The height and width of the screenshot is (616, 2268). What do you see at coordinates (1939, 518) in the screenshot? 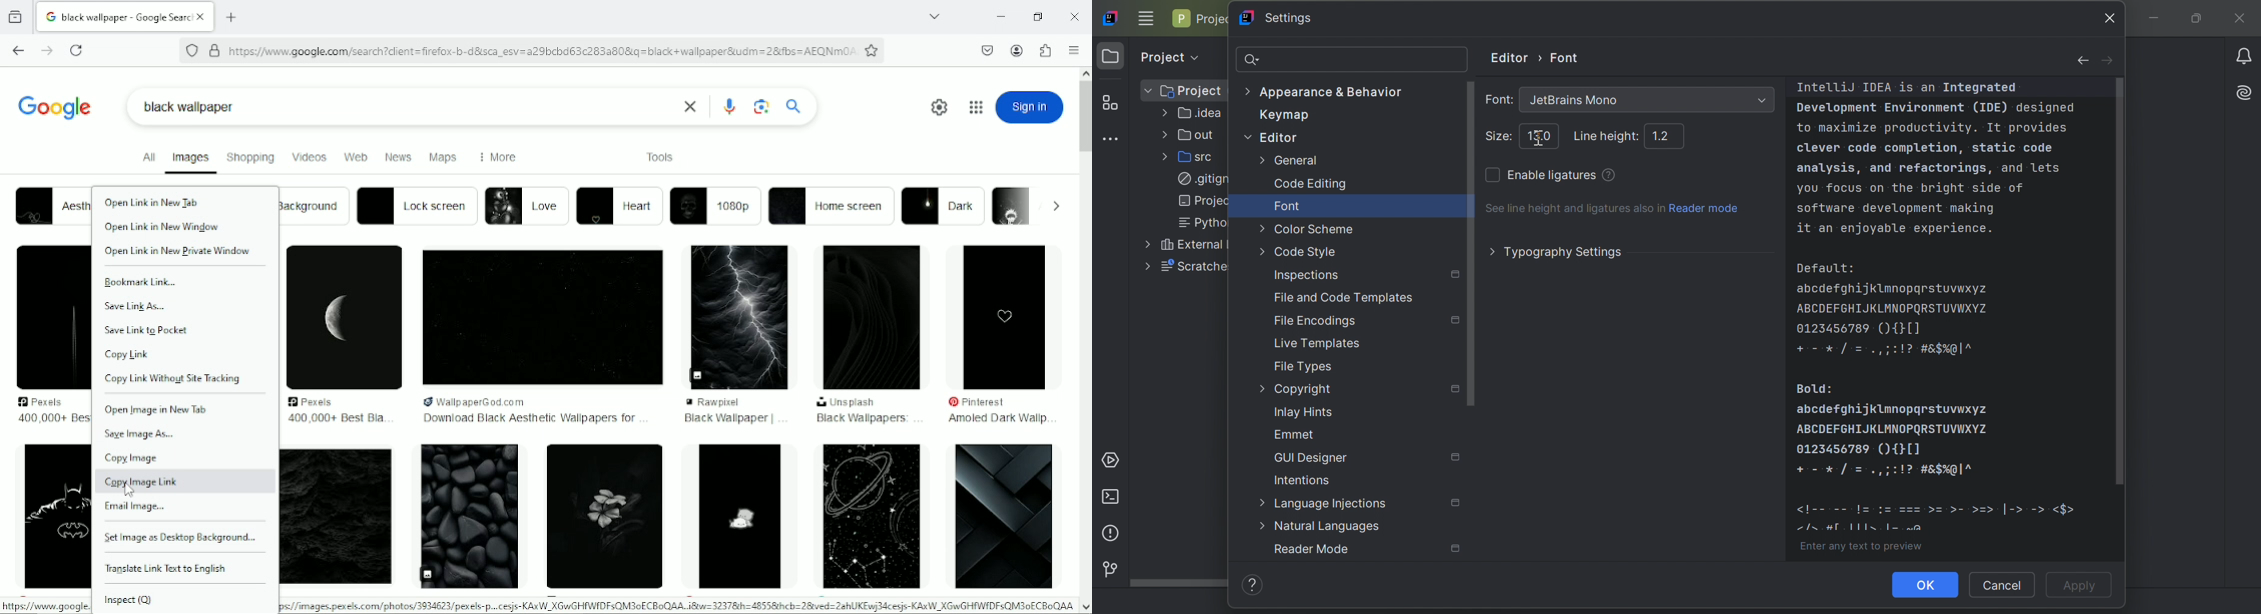
I see `icons` at bounding box center [1939, 518].